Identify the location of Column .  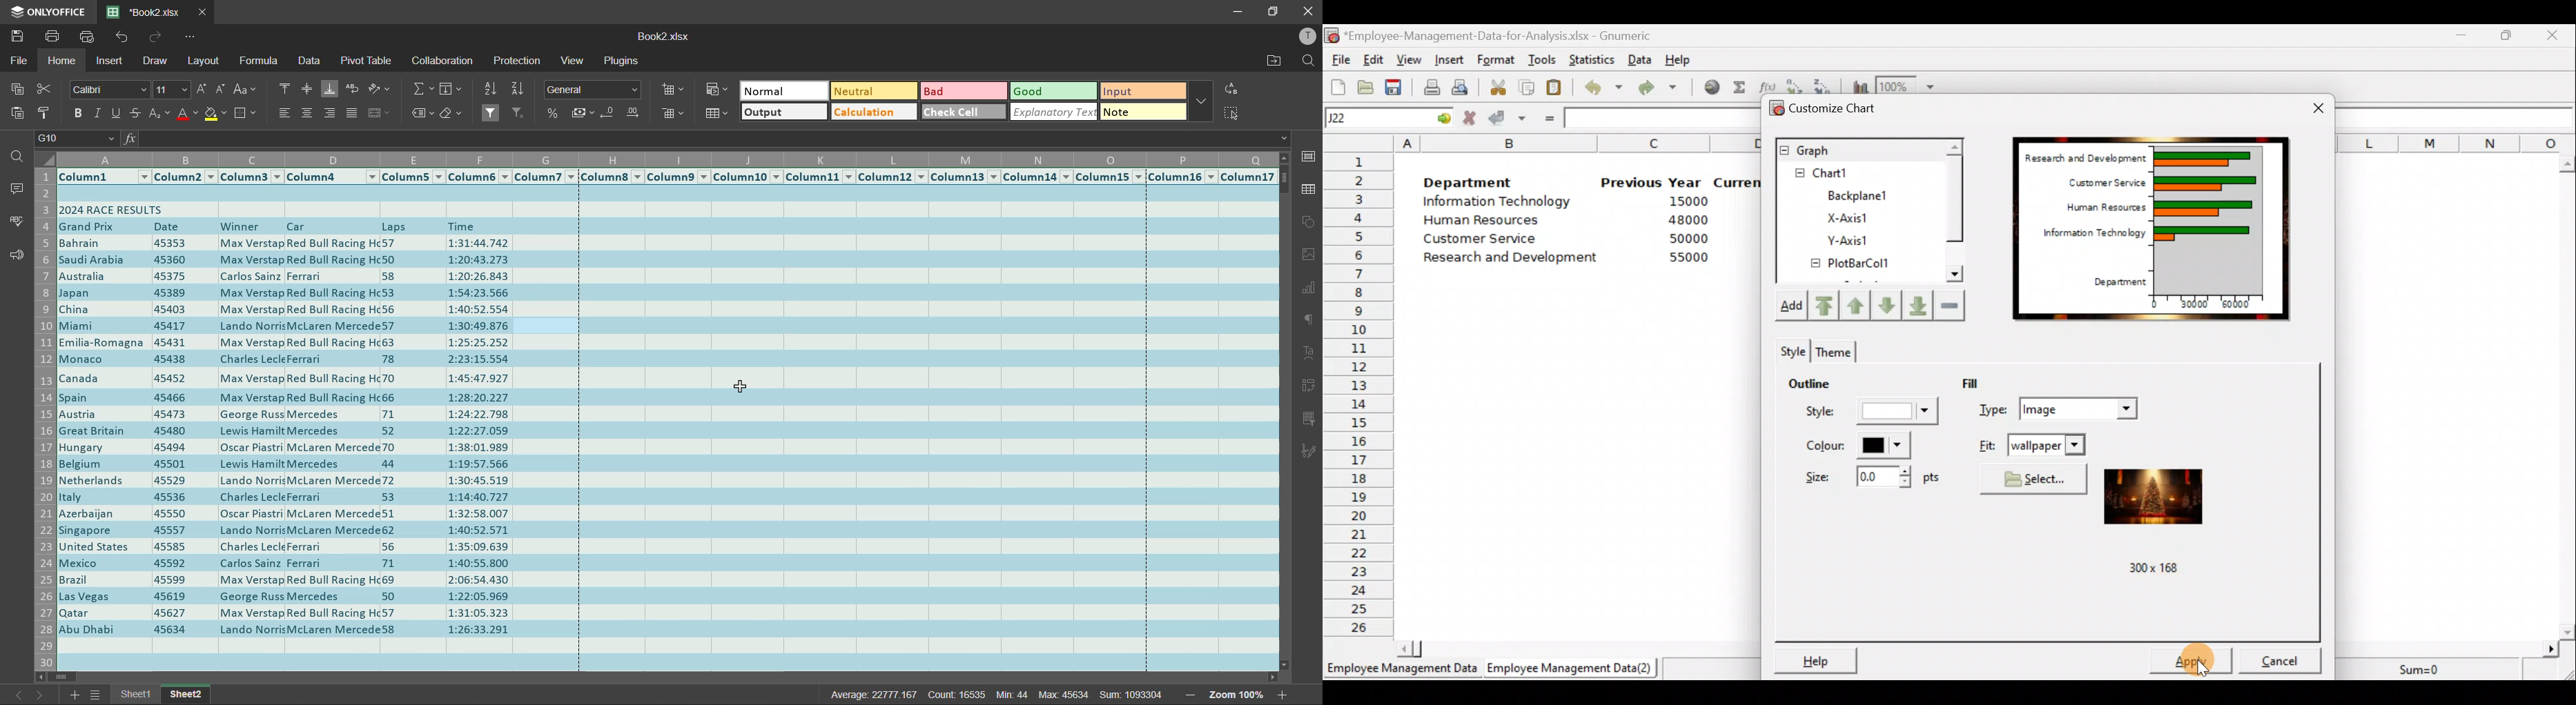
(611, 177).